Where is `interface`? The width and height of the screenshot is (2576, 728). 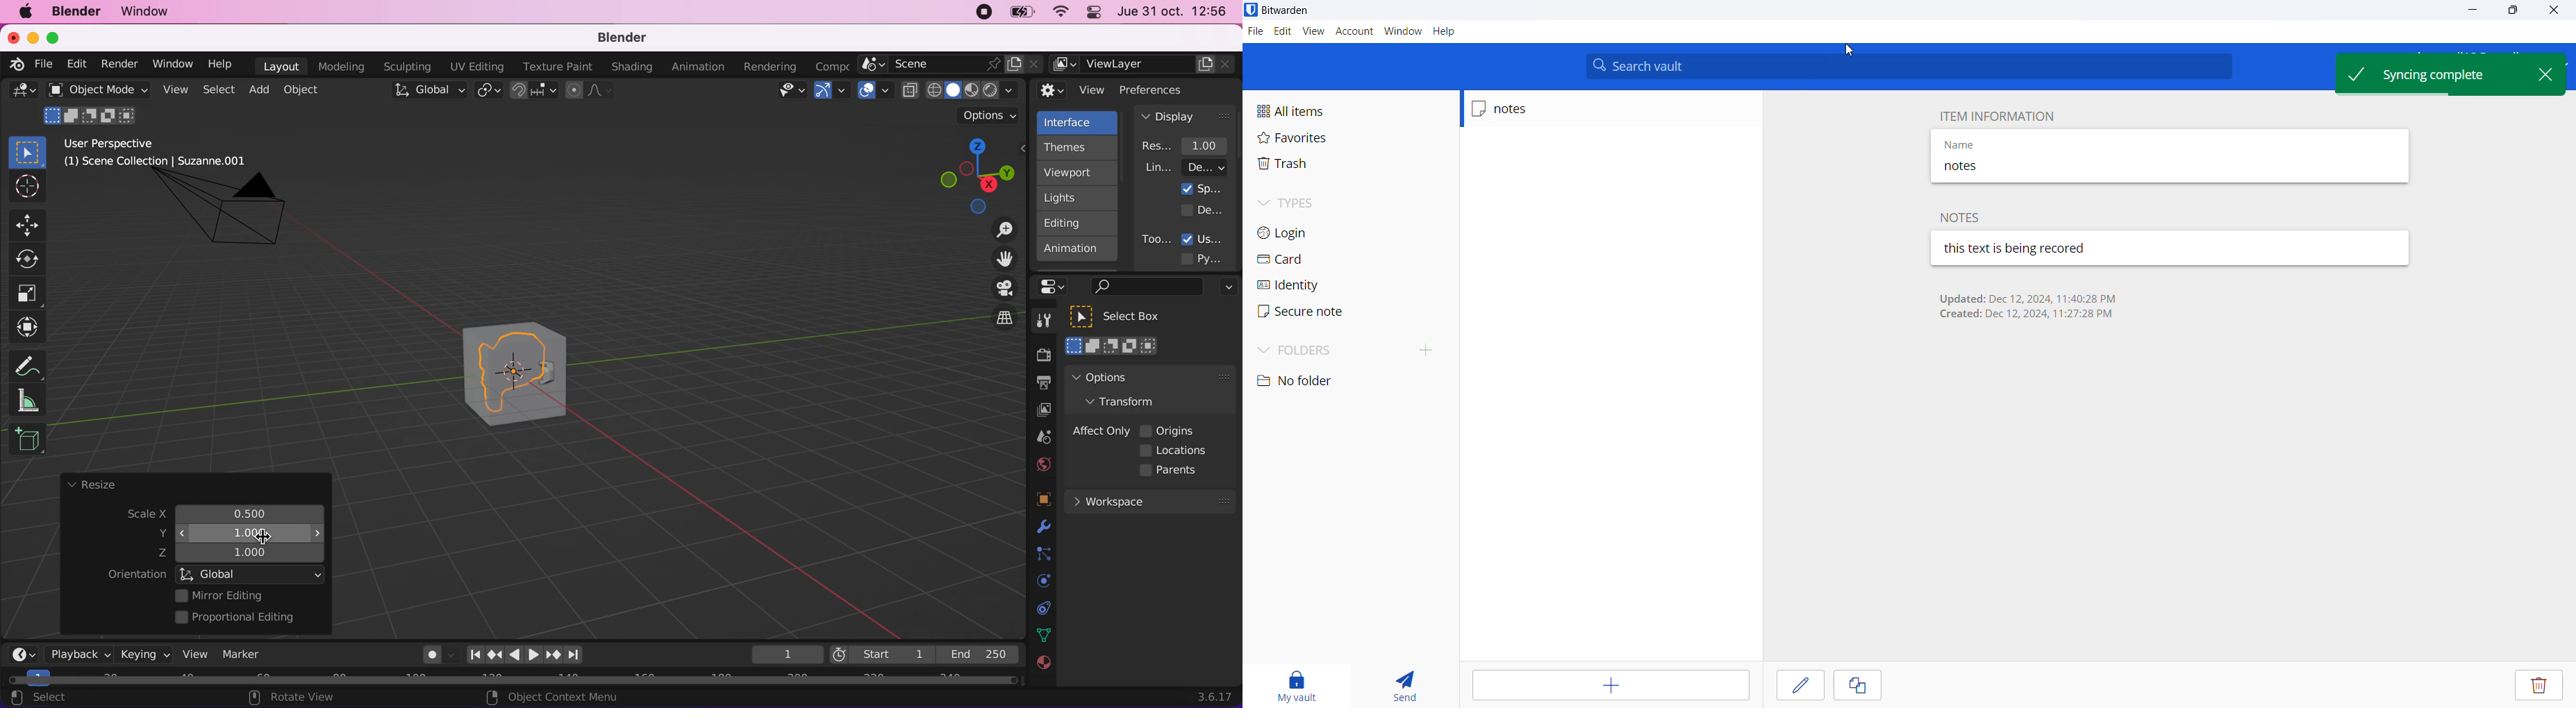
interface is located at coordinates (1079, 121).